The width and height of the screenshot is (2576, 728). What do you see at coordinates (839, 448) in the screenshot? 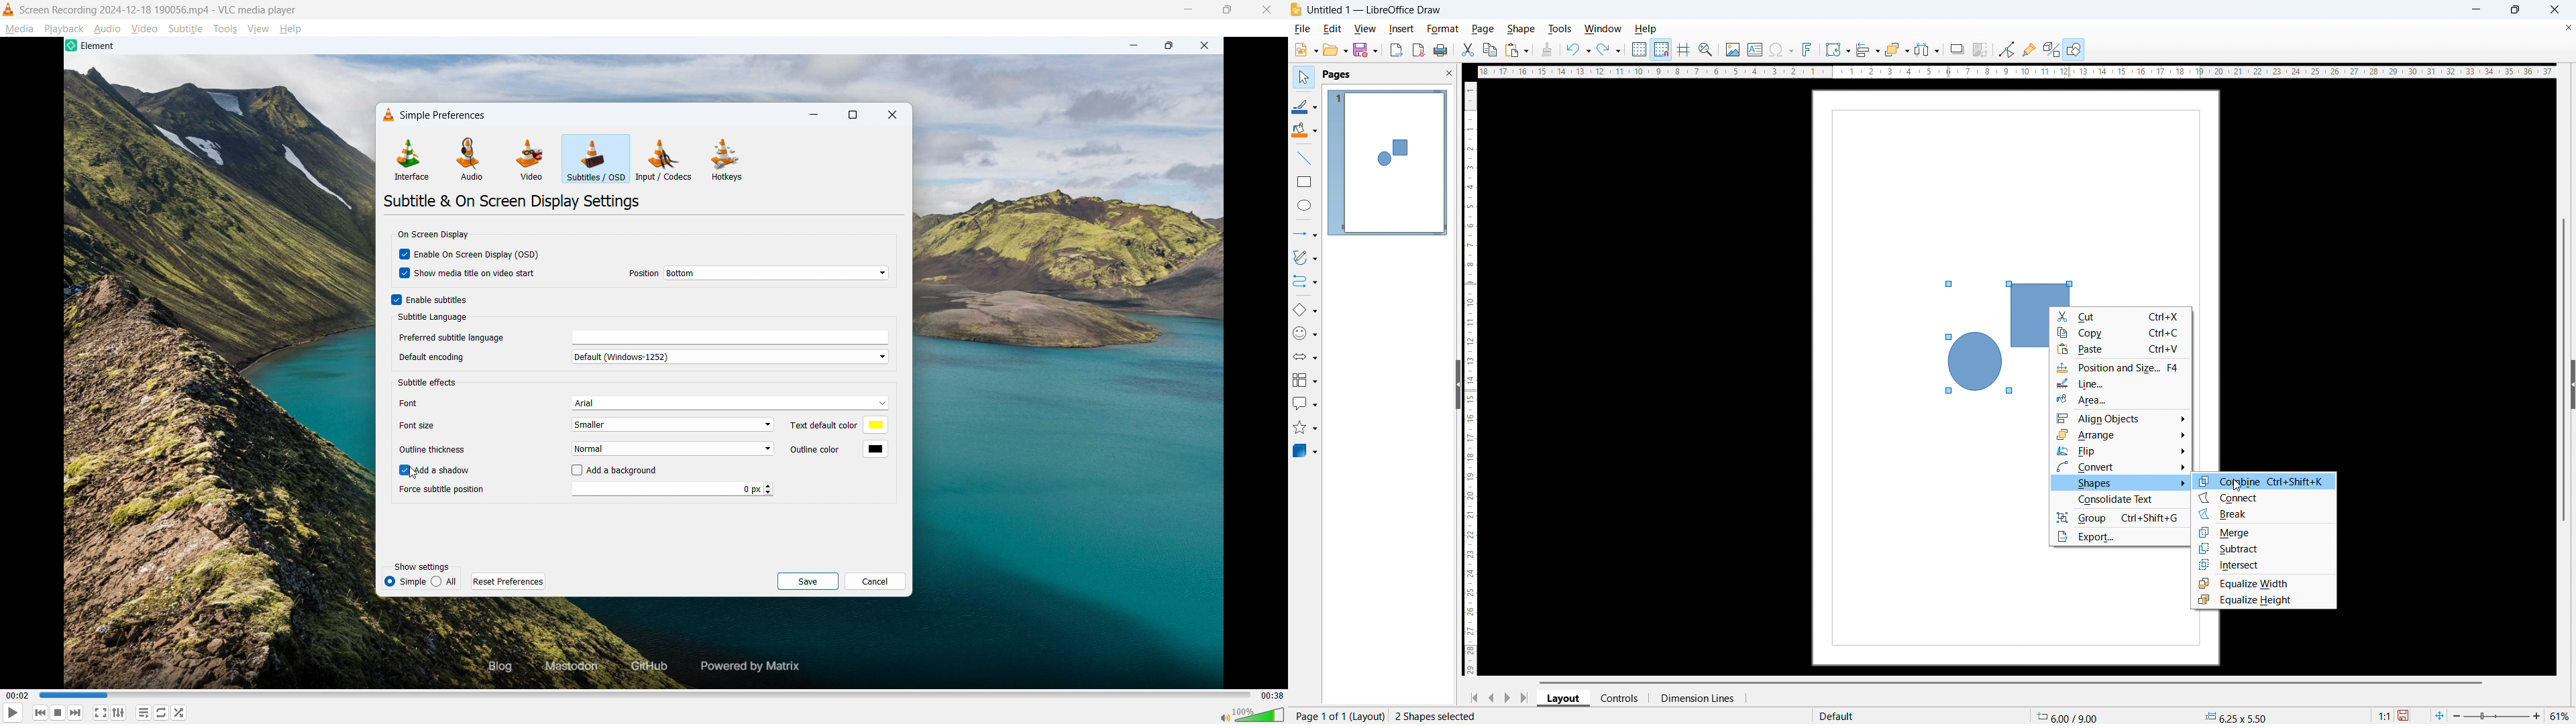
I see `Set text outline colour` at bounding box center [839, 448].